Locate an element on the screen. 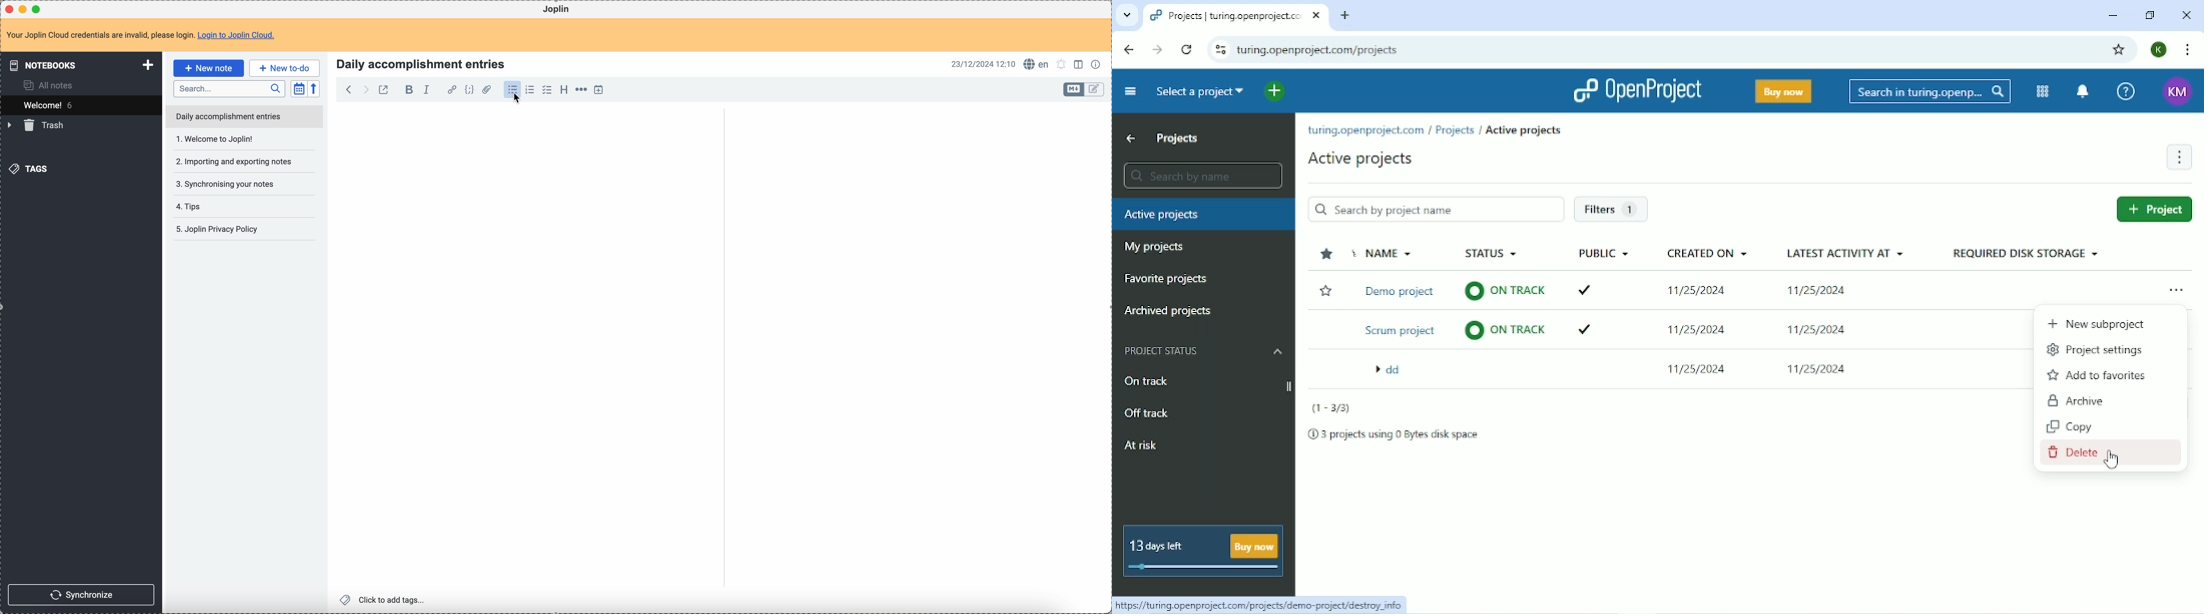  3 projects using 0 Bytes disk space is located at coordinates (1393, 434).